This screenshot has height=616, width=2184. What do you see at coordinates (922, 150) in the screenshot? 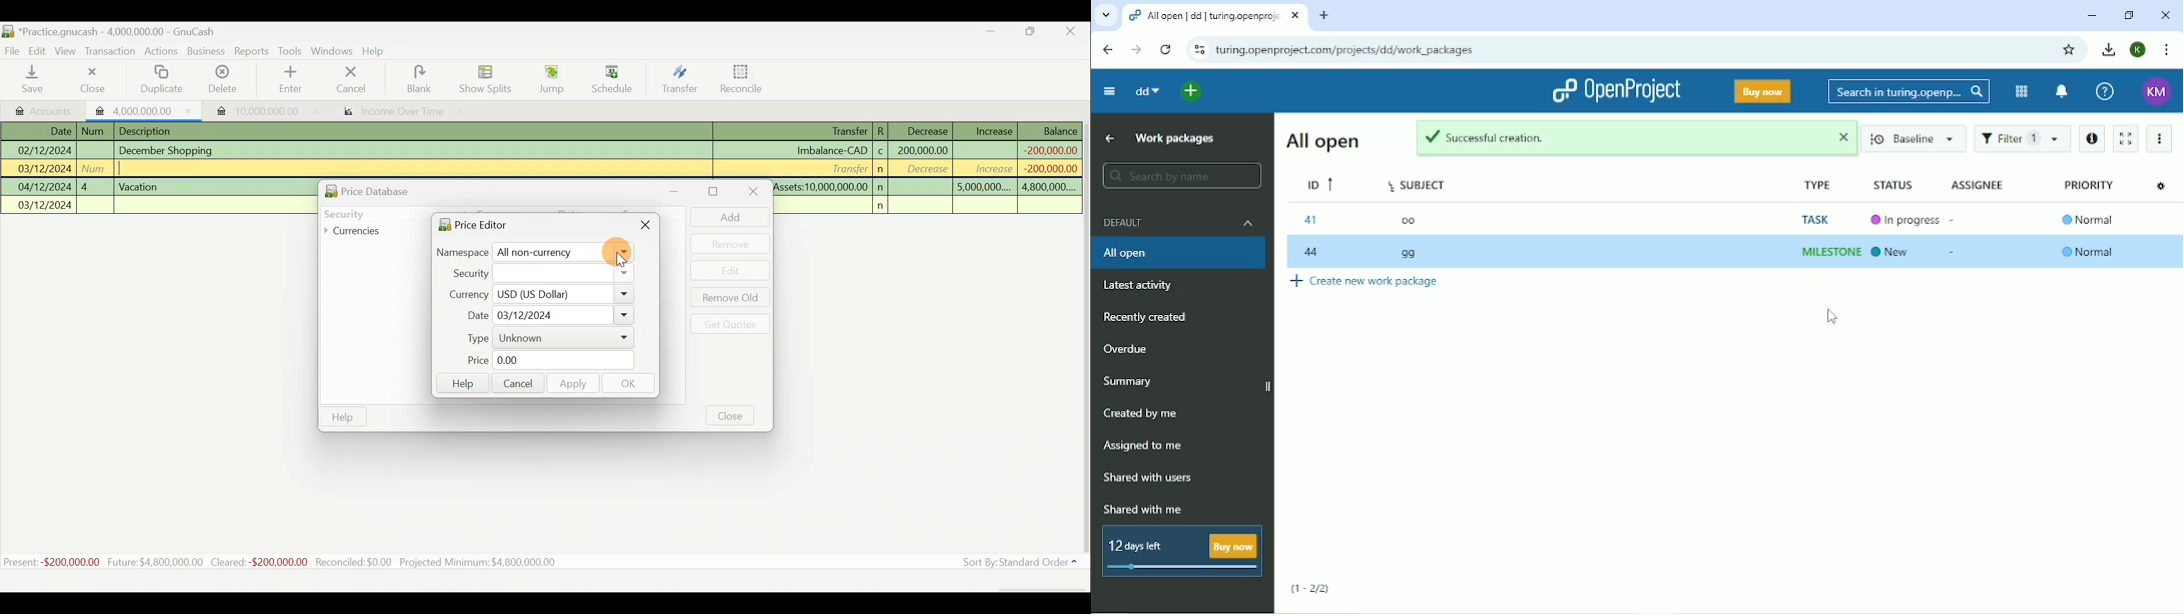
I see `200,000,000` at bounding box center [922, 150].